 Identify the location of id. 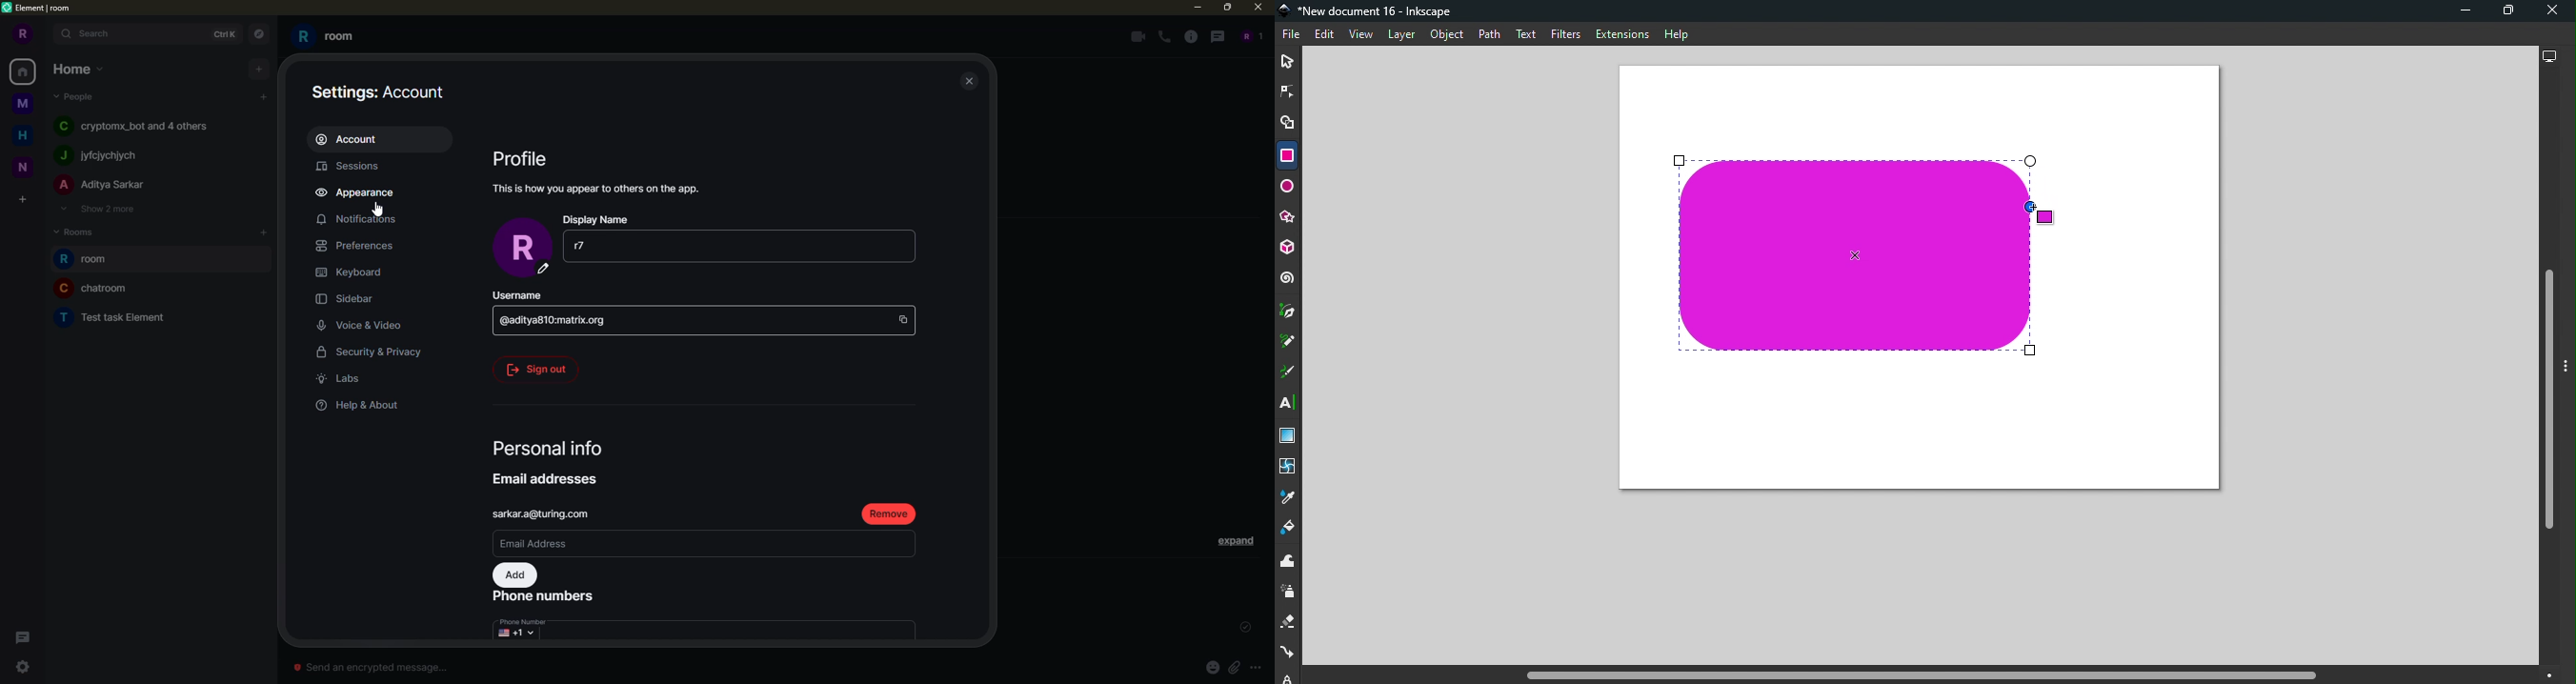
(558, 321).